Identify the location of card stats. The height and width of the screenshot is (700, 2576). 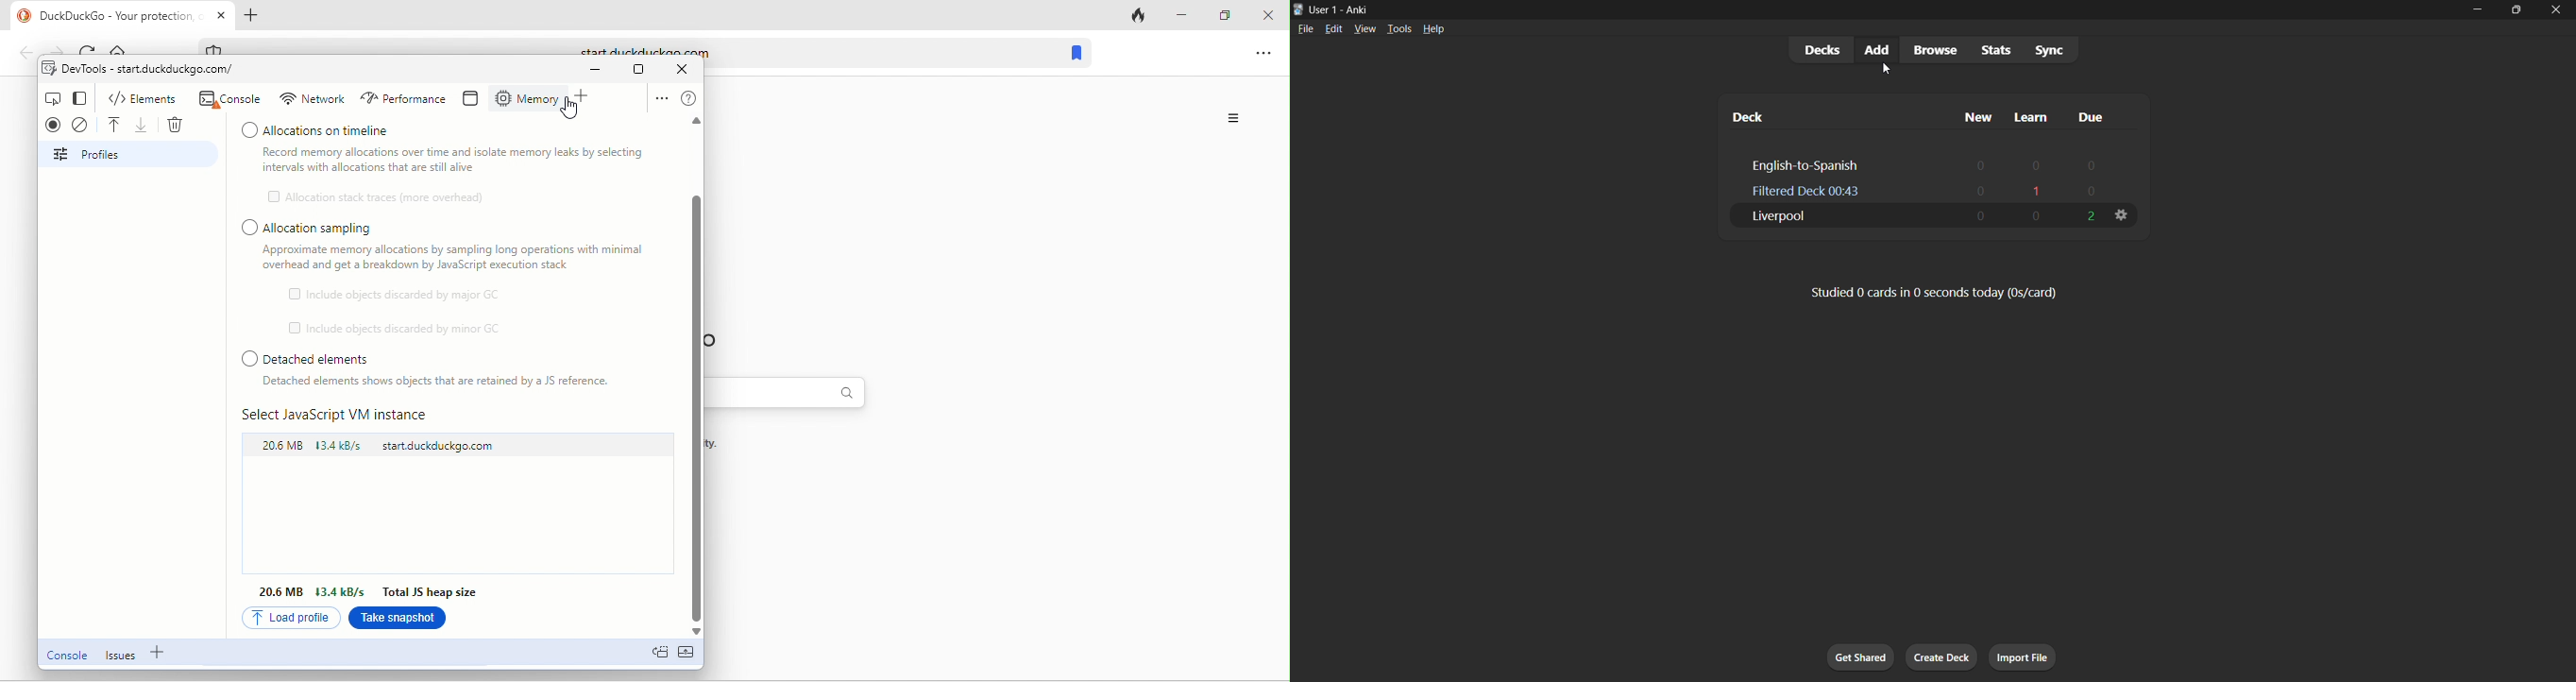
(1934, 292).